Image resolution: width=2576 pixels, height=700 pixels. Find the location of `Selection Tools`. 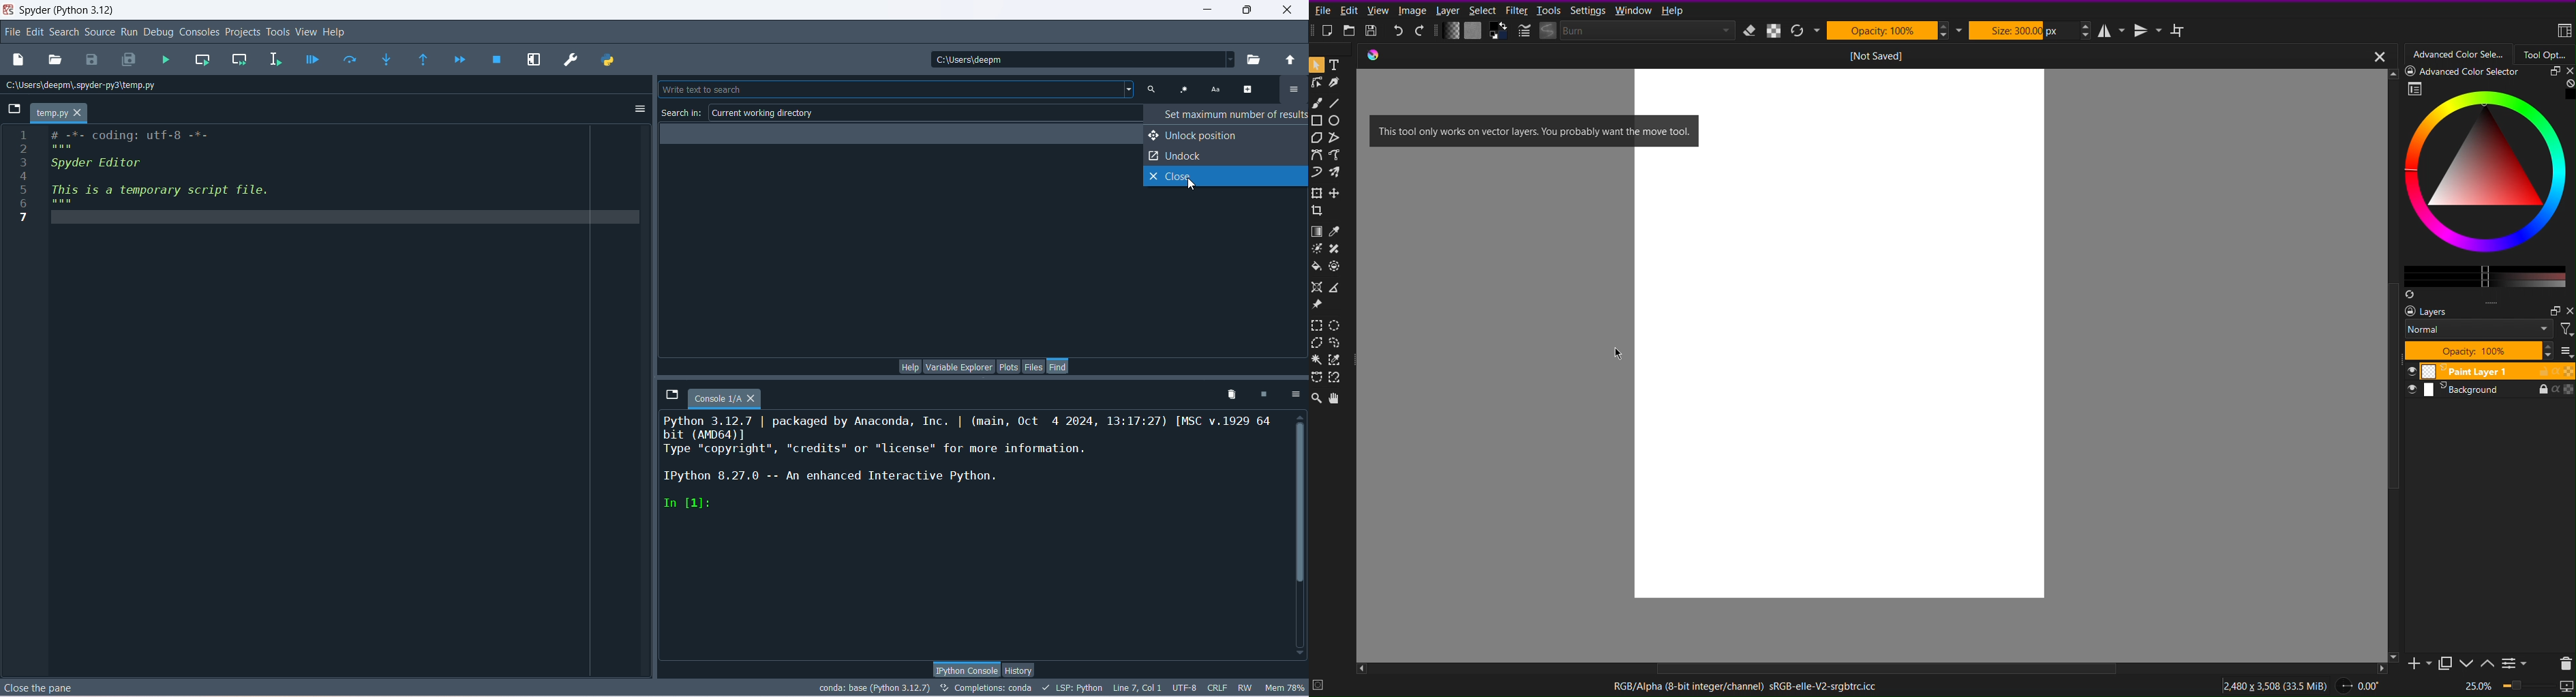

Selection Tools is located at coordinates (1328, 351).